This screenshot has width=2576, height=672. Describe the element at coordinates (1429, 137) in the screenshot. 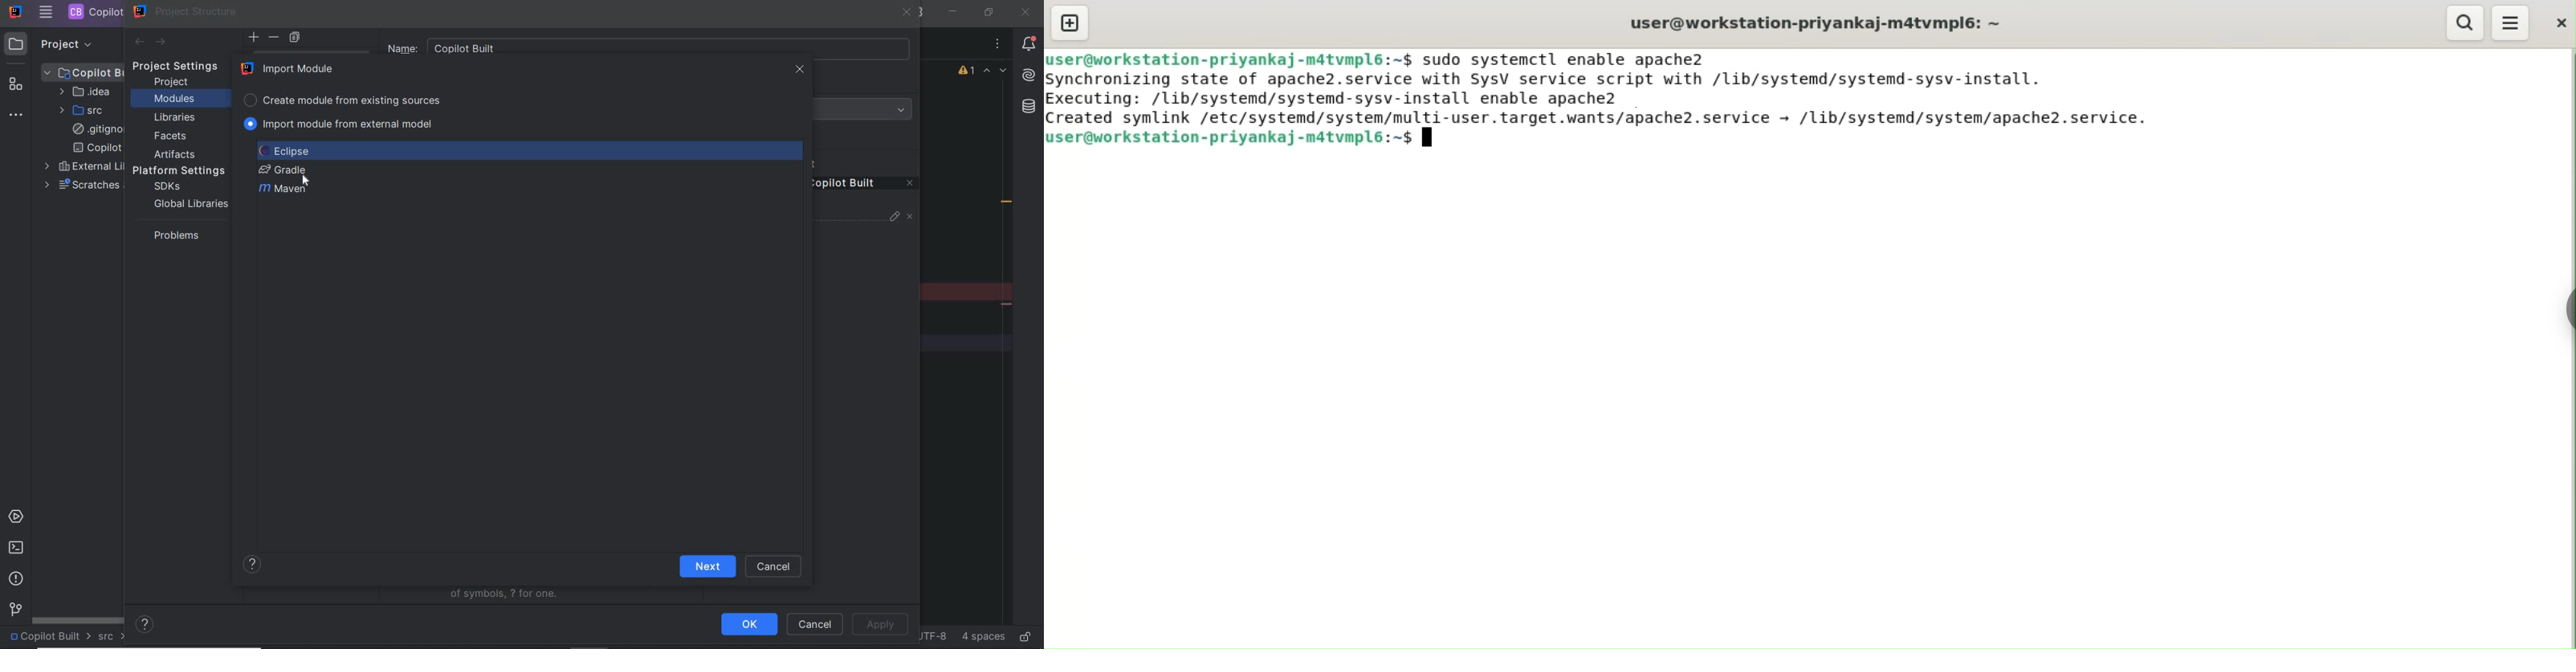

I see `terminal curose` at that location.